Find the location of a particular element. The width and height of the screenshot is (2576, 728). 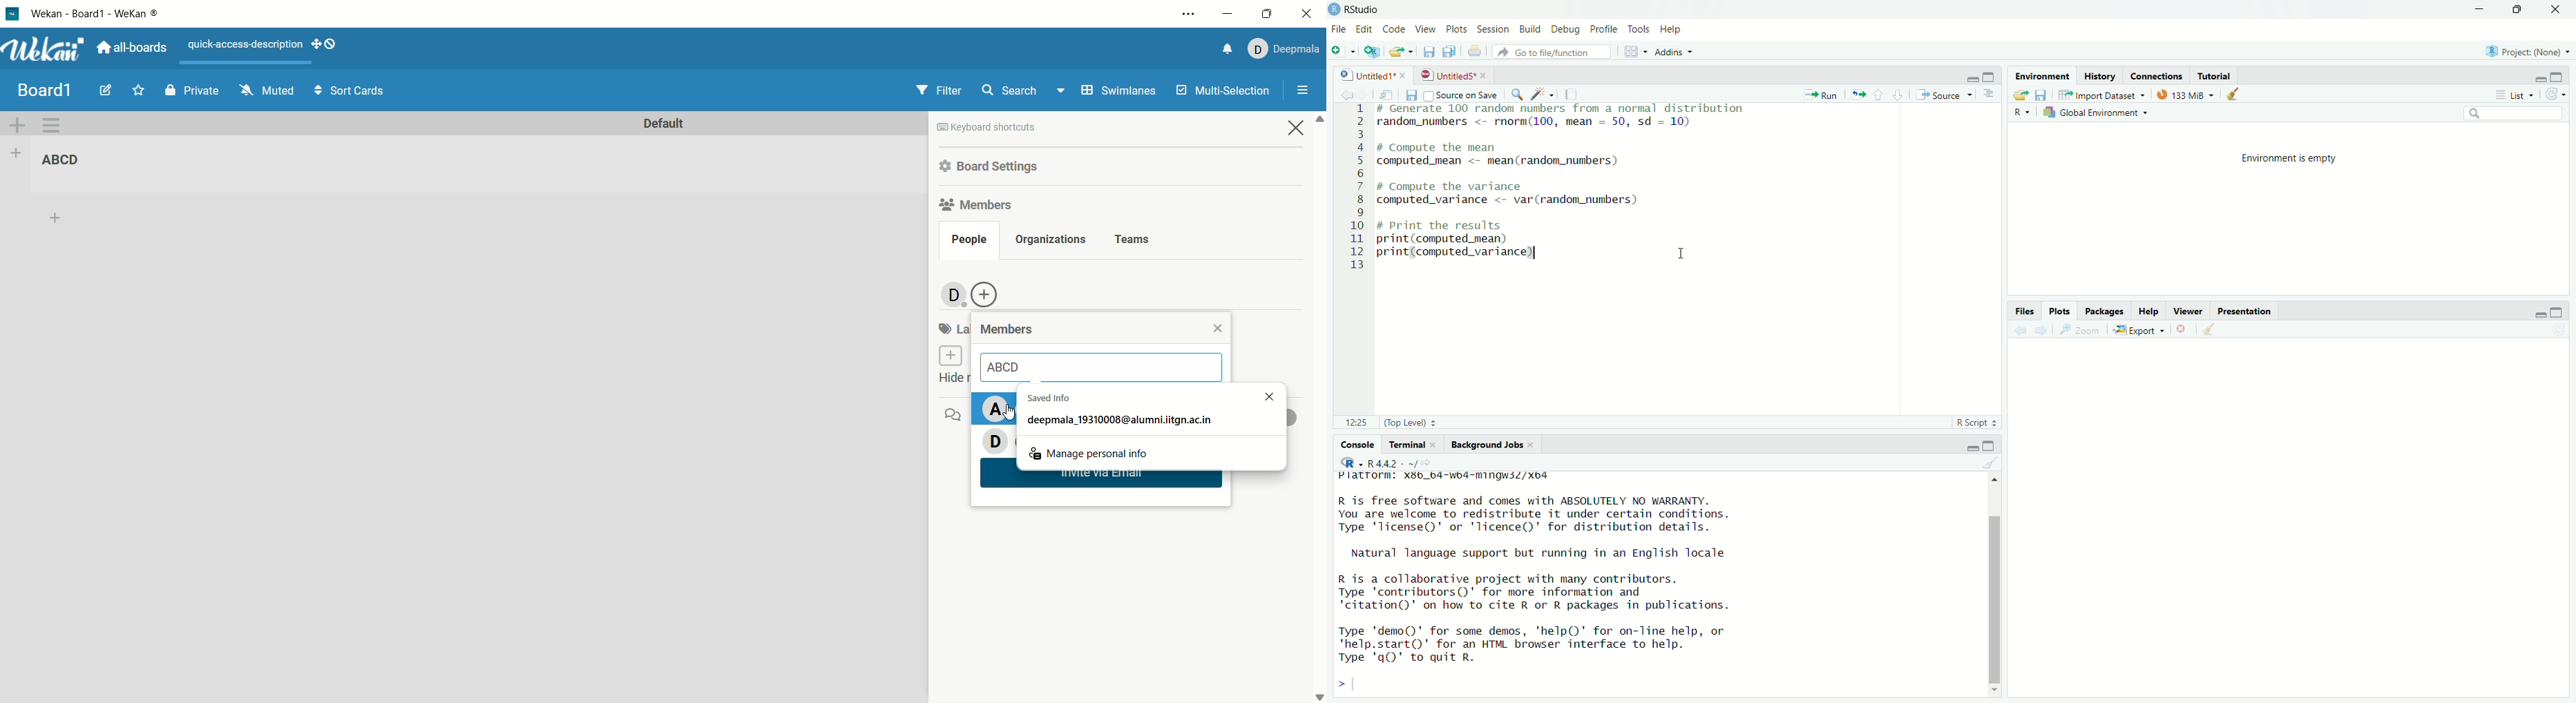

hide document online is located at coordinates (1992, 95).